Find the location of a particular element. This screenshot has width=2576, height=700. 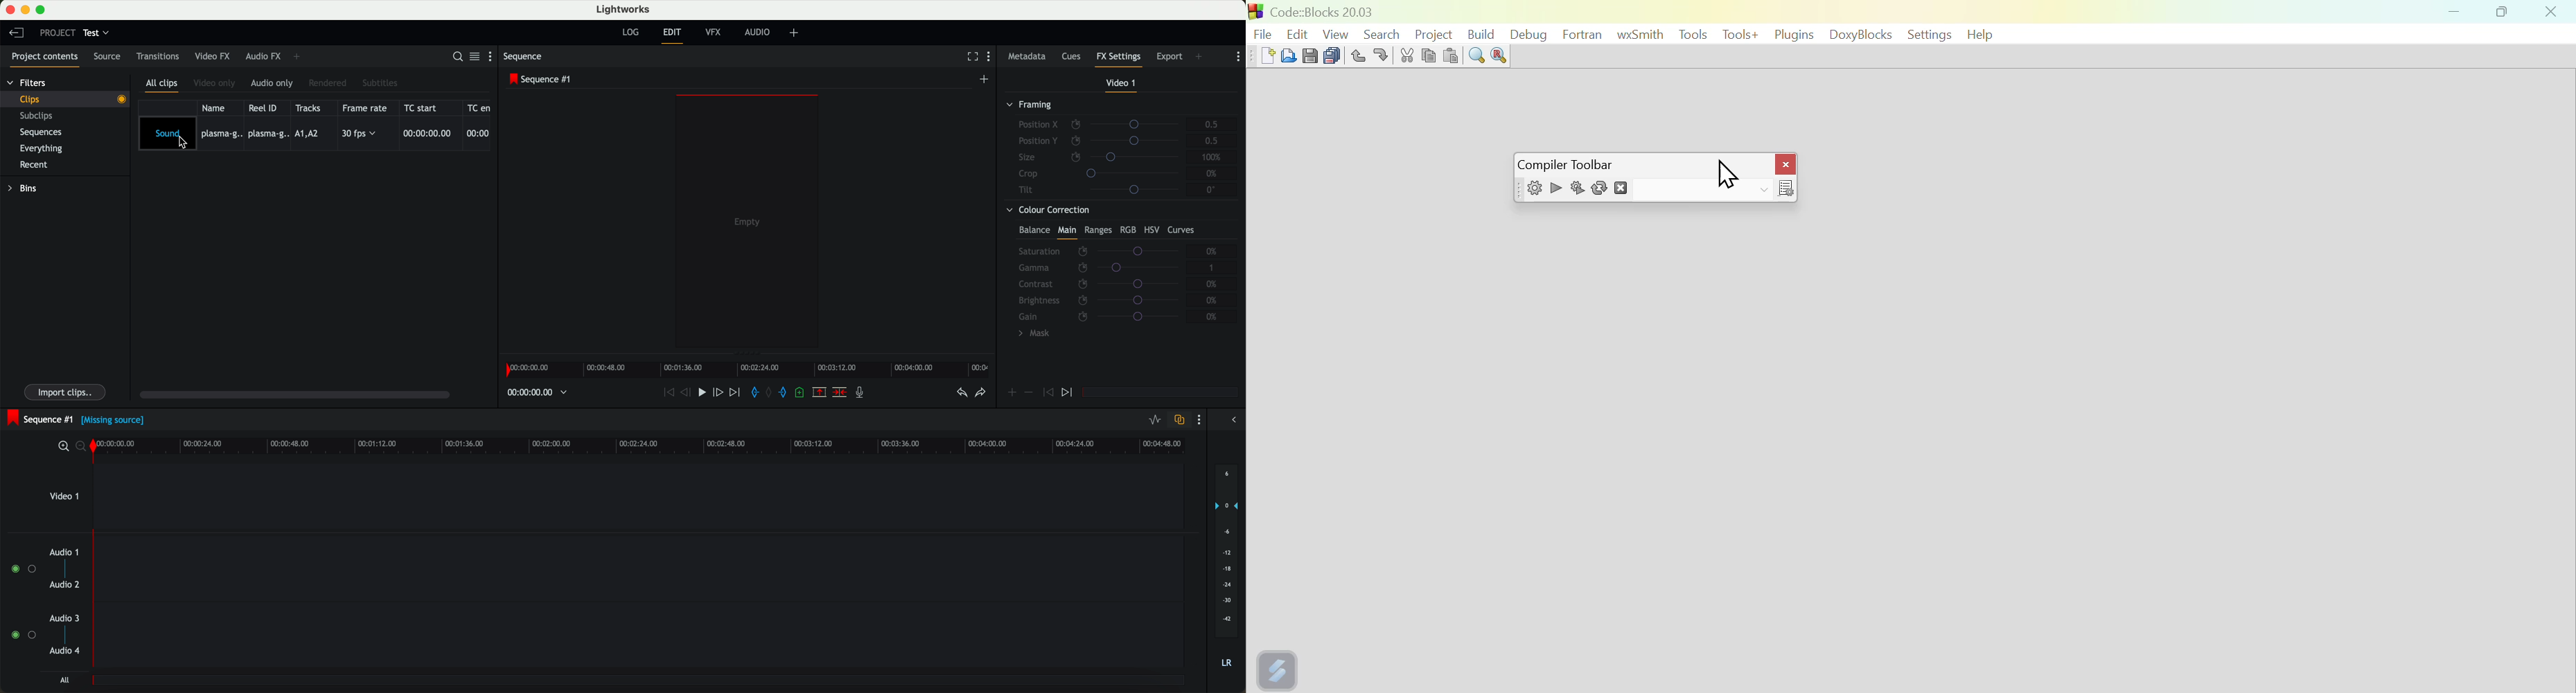

More information is located at coordinates (1783, 188).